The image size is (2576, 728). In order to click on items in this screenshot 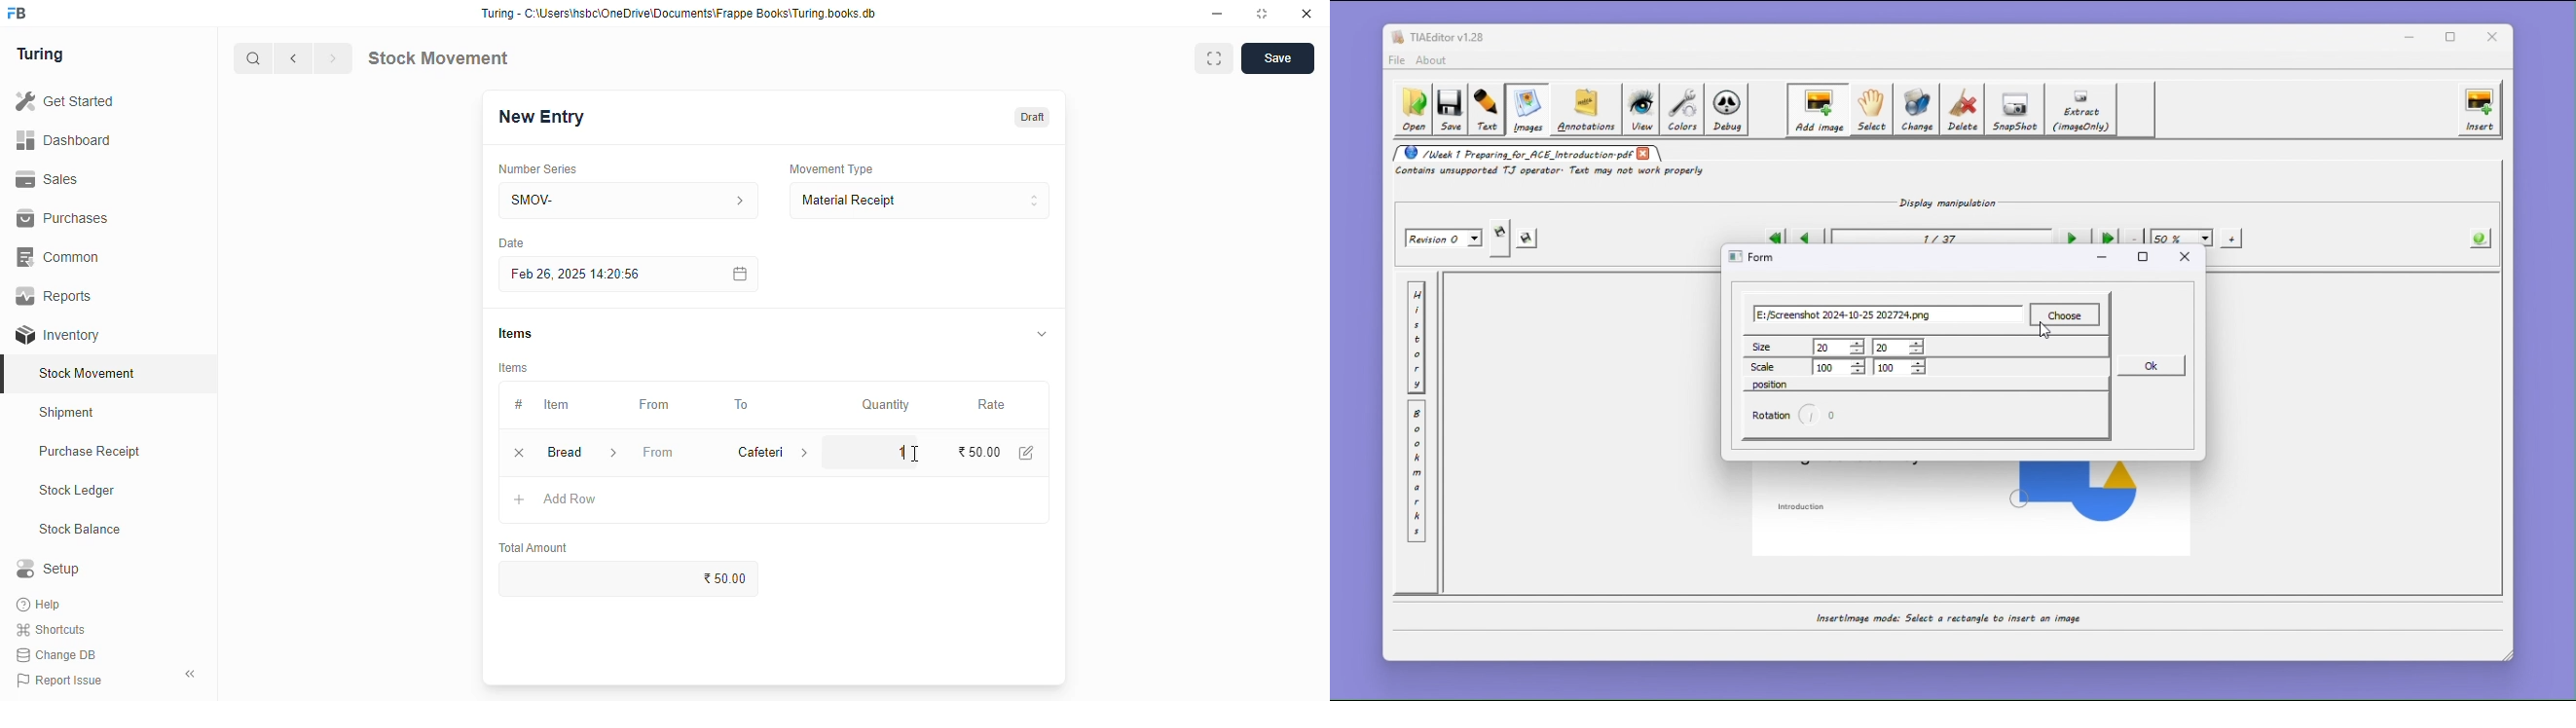, I will do `click(515, 333)`.